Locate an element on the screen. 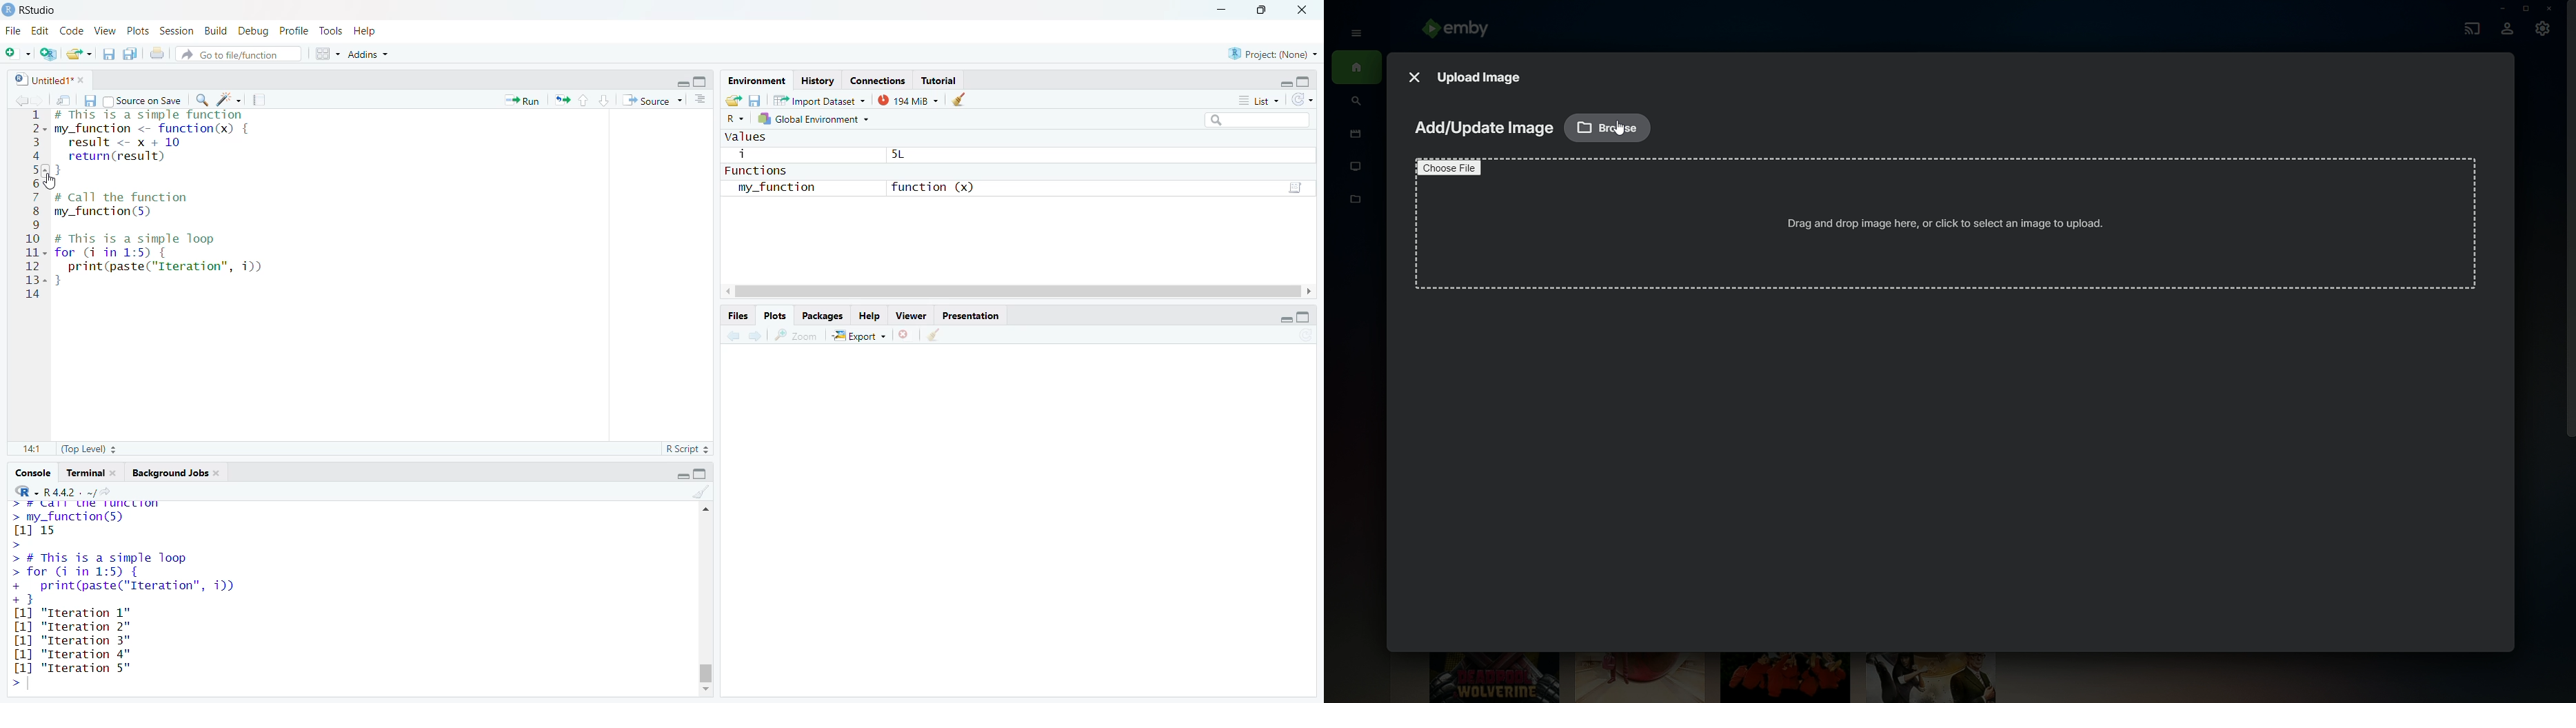  minimize is located at coordinates (1282, 81).